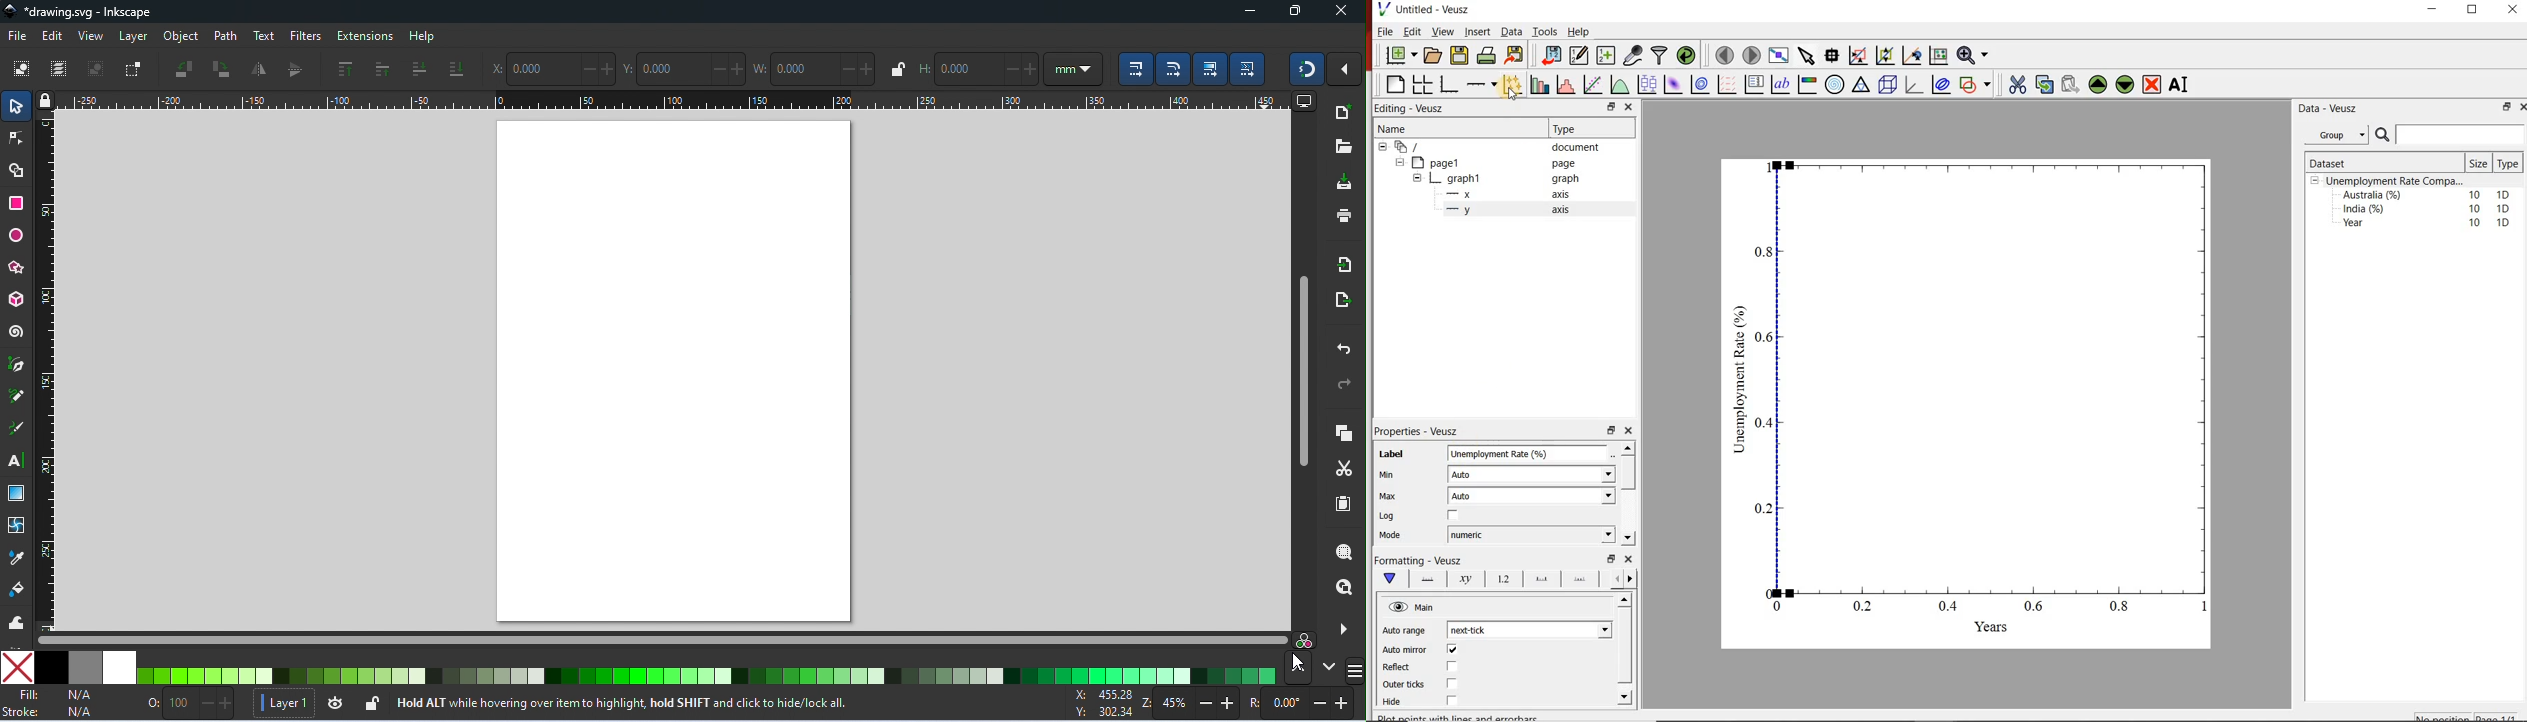  I want to click on fill, so click(58, 694).